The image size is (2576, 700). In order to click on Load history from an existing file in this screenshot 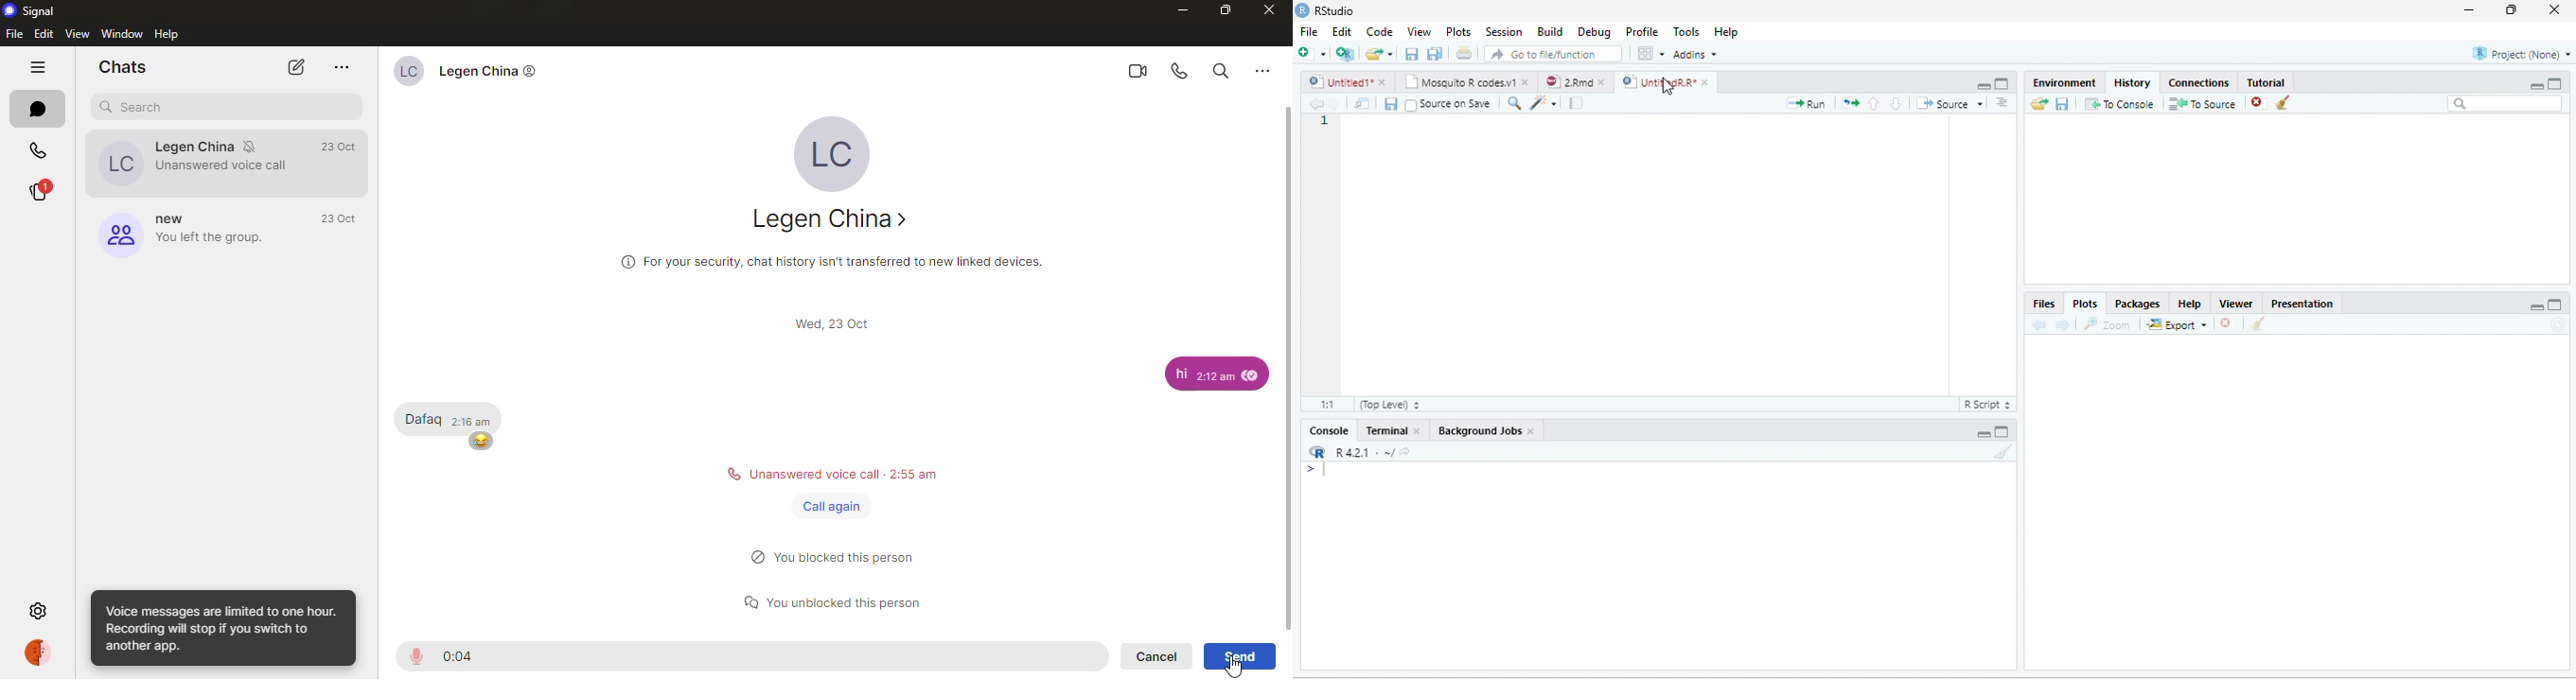, I will do `click(2038, 104)`.